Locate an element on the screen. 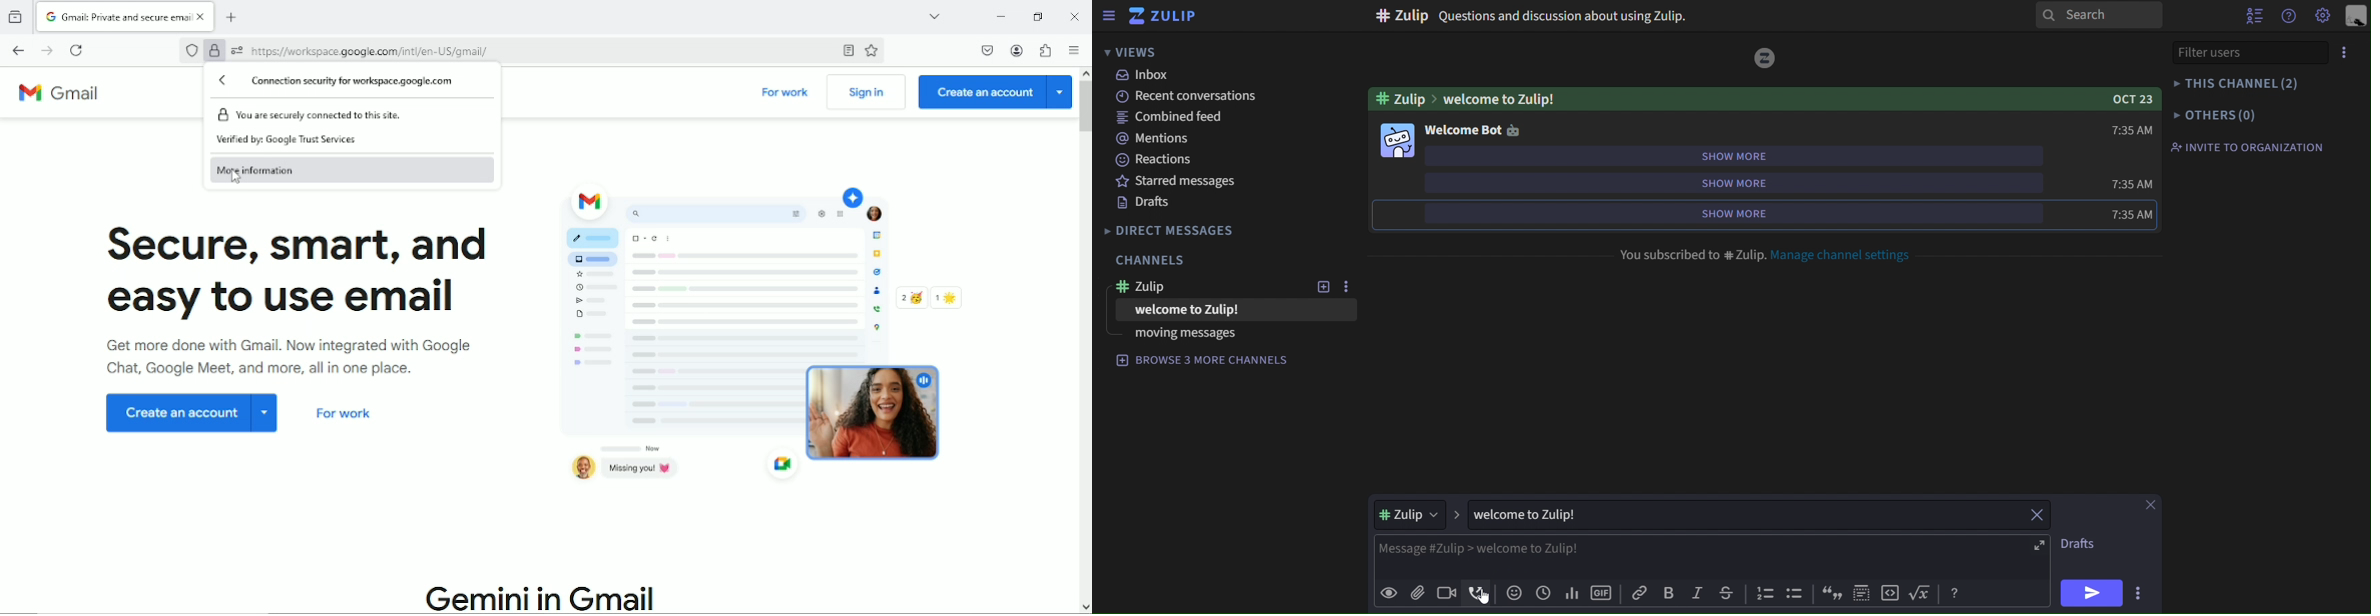  Gemini in Gmail is located at coordinates (546, 592).